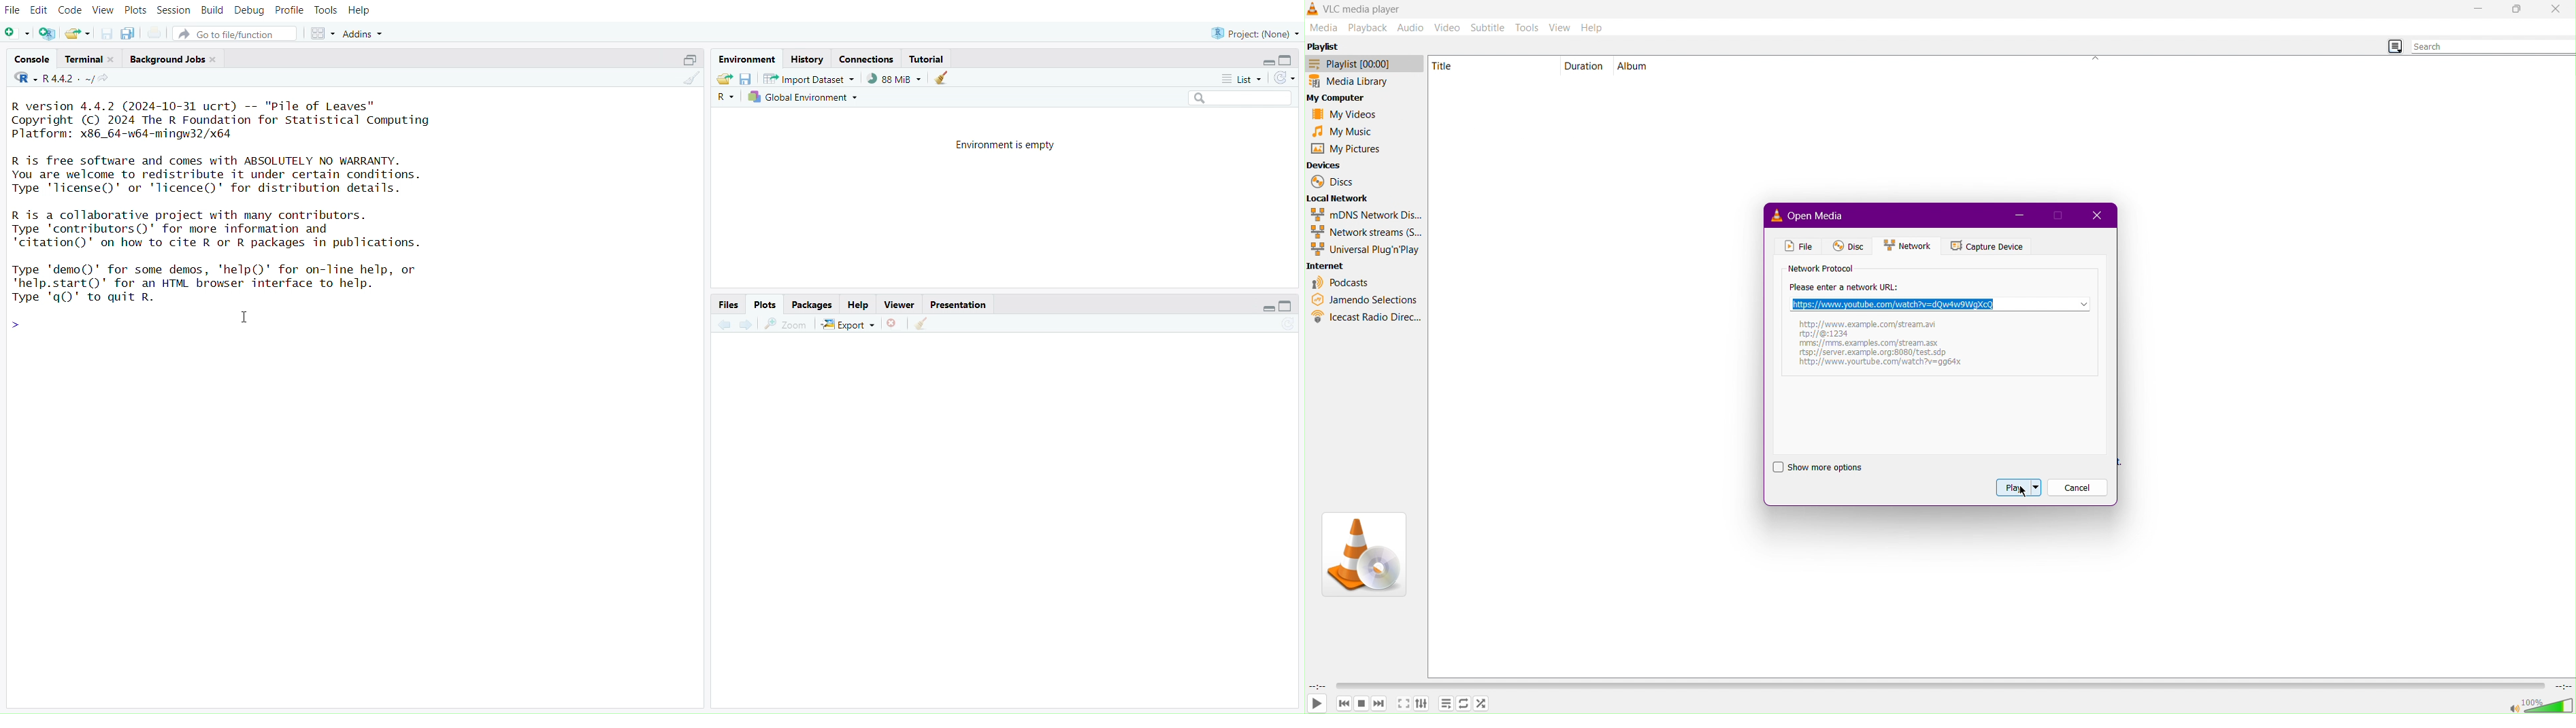  Describe the element at coordinates (765, 305) in the screenshot. I see `Plots` at that location.